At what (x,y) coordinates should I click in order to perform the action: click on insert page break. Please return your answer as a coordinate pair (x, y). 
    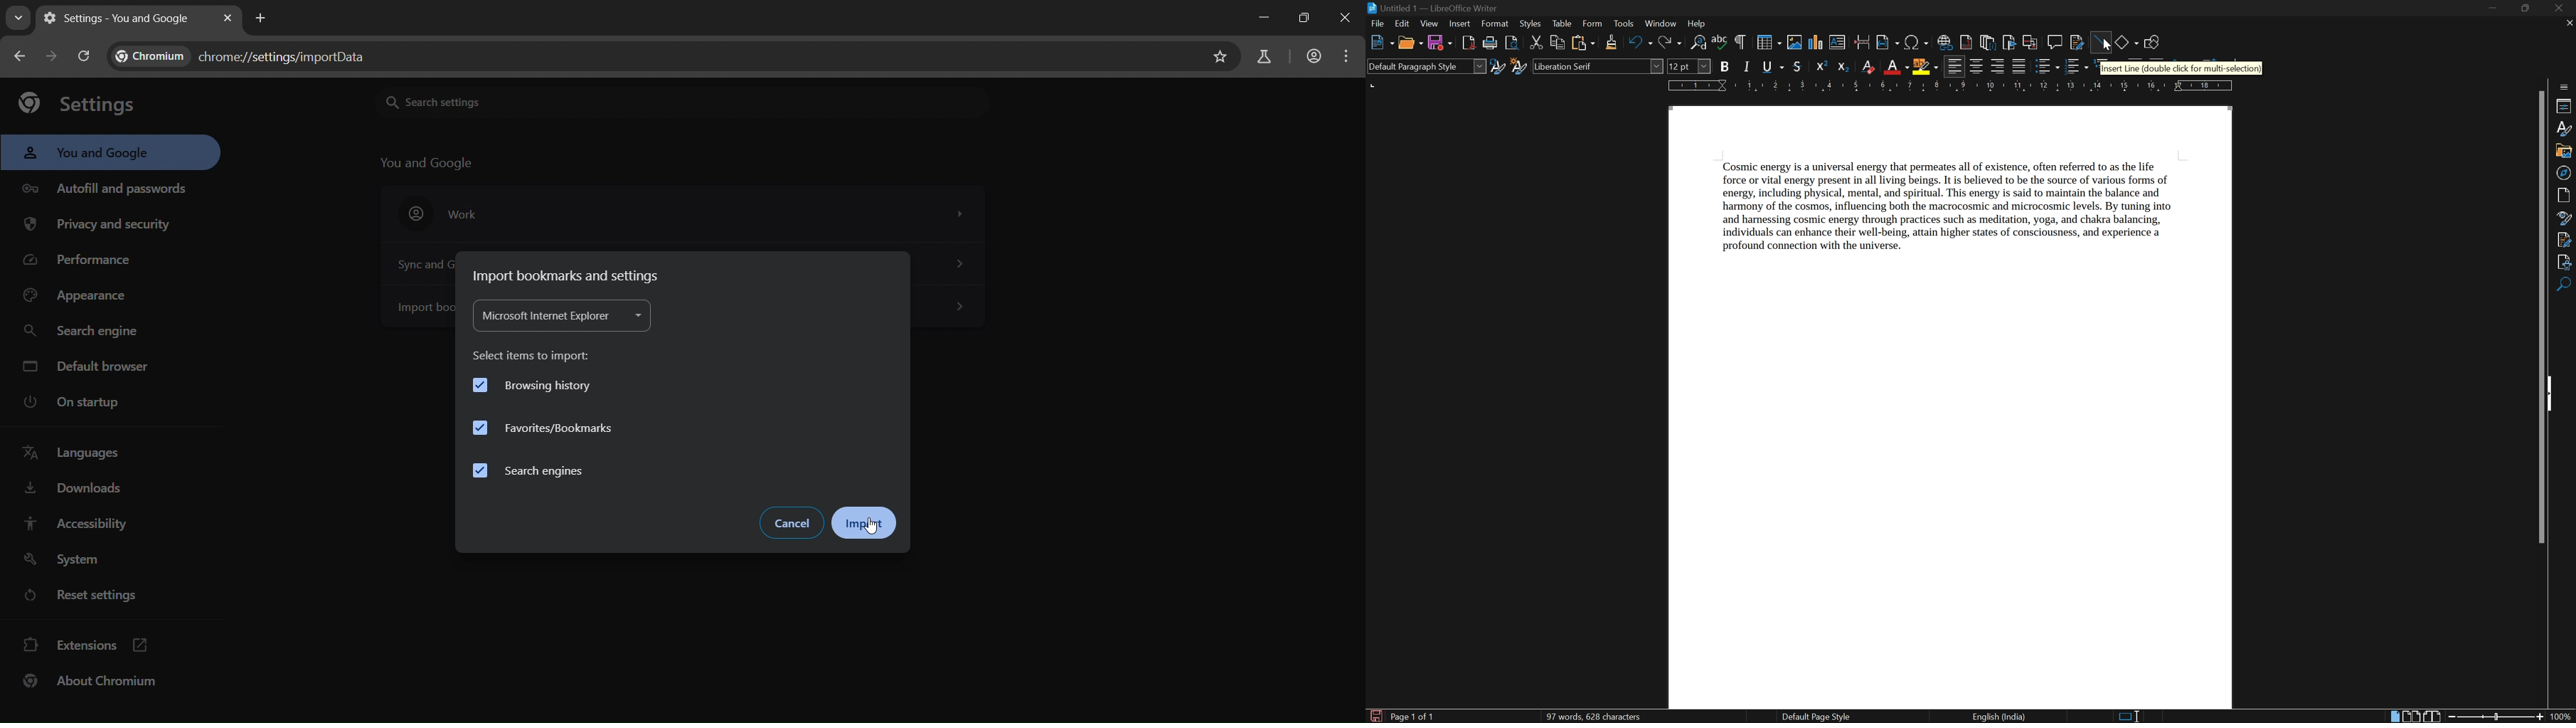
    Looking at the image, I should click on (1861, 41).